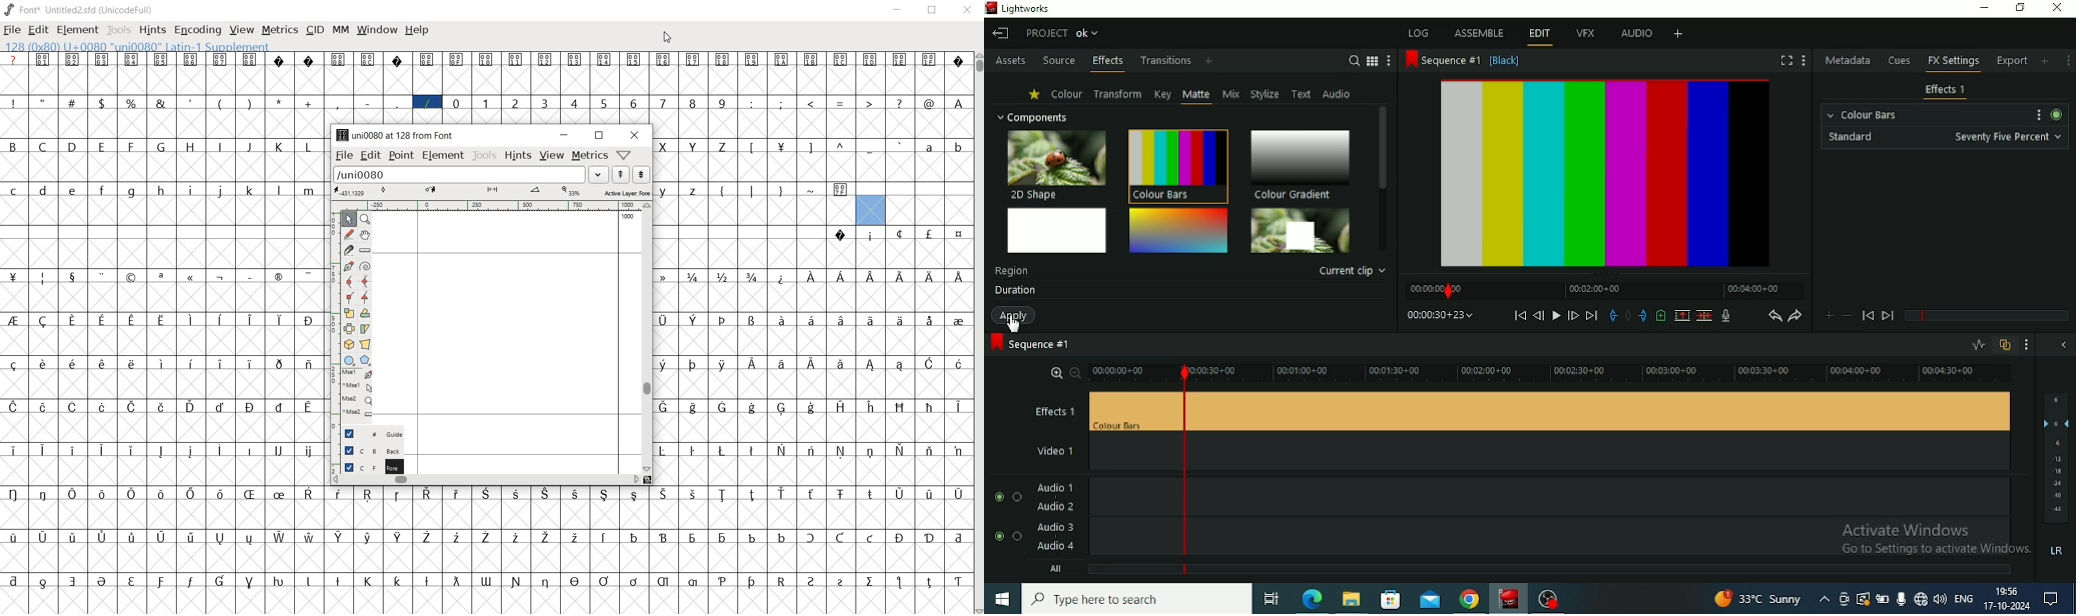 This screenshot has height=616, width=2100. I want to click on glyph, so click(250, 364).